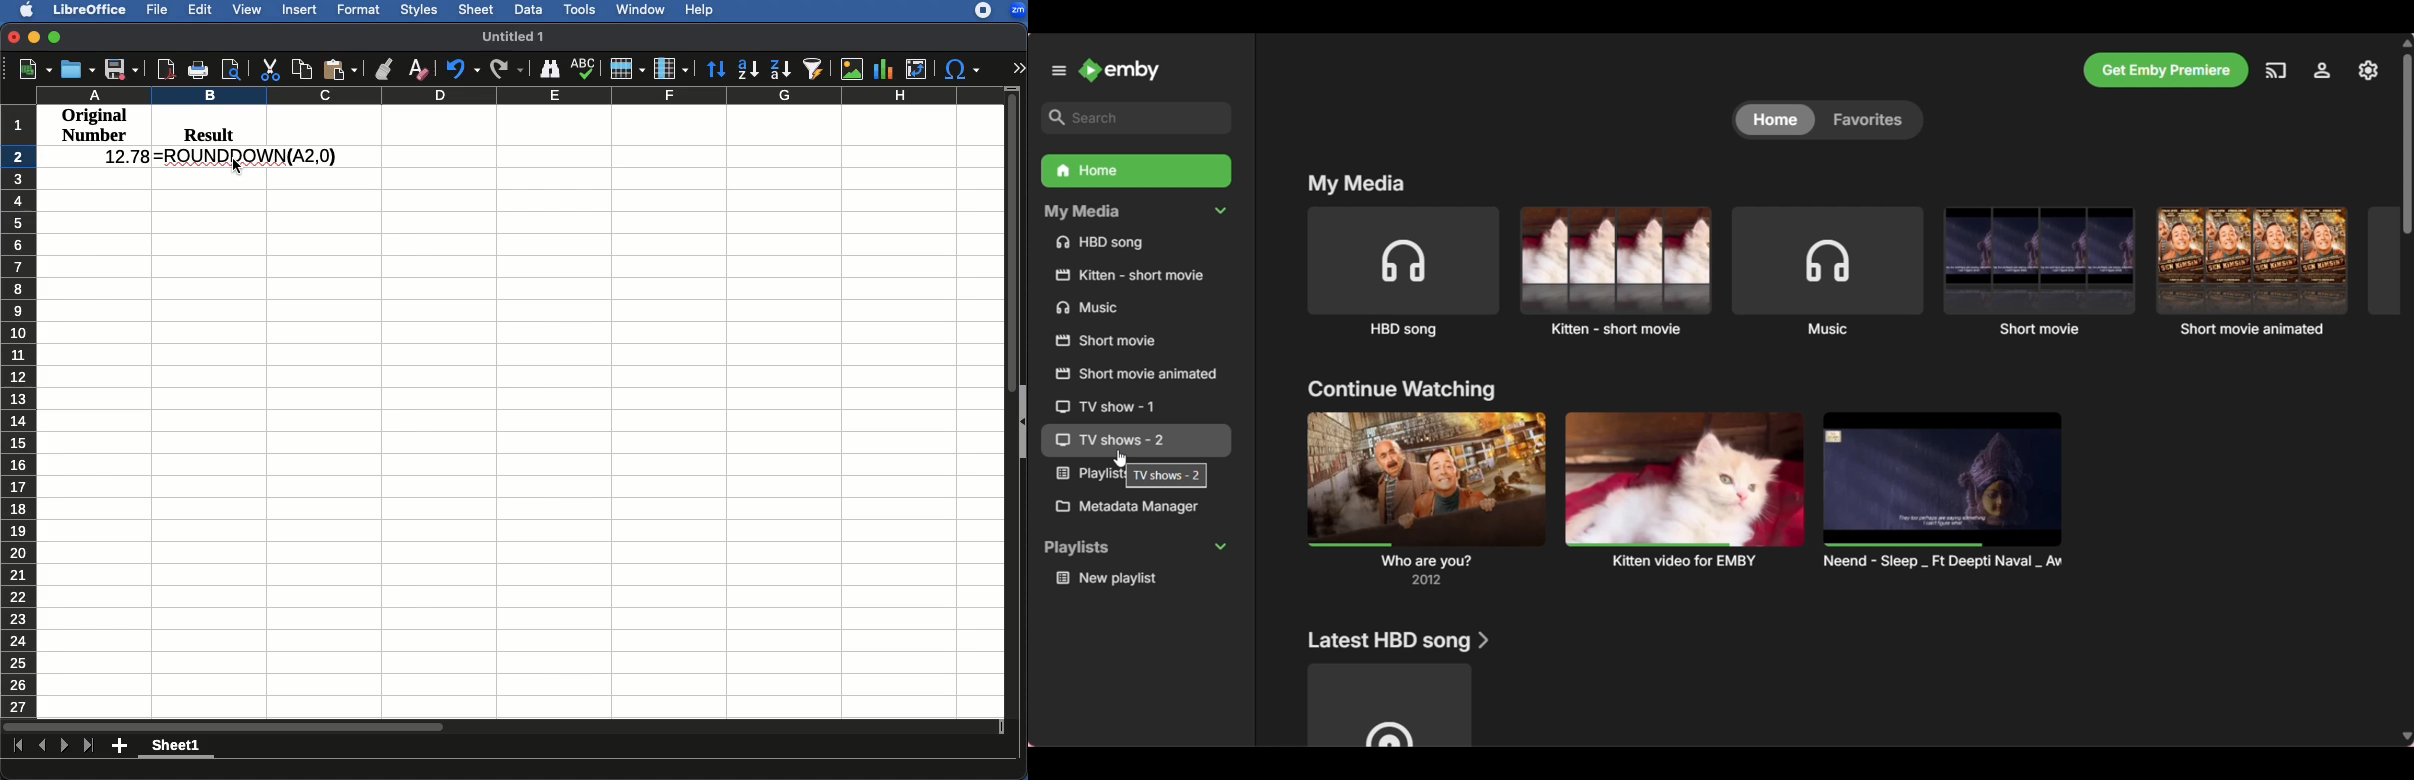  Describe the element at coordinates (56, 39) in the screenshot. I see `Maximize` at that location.